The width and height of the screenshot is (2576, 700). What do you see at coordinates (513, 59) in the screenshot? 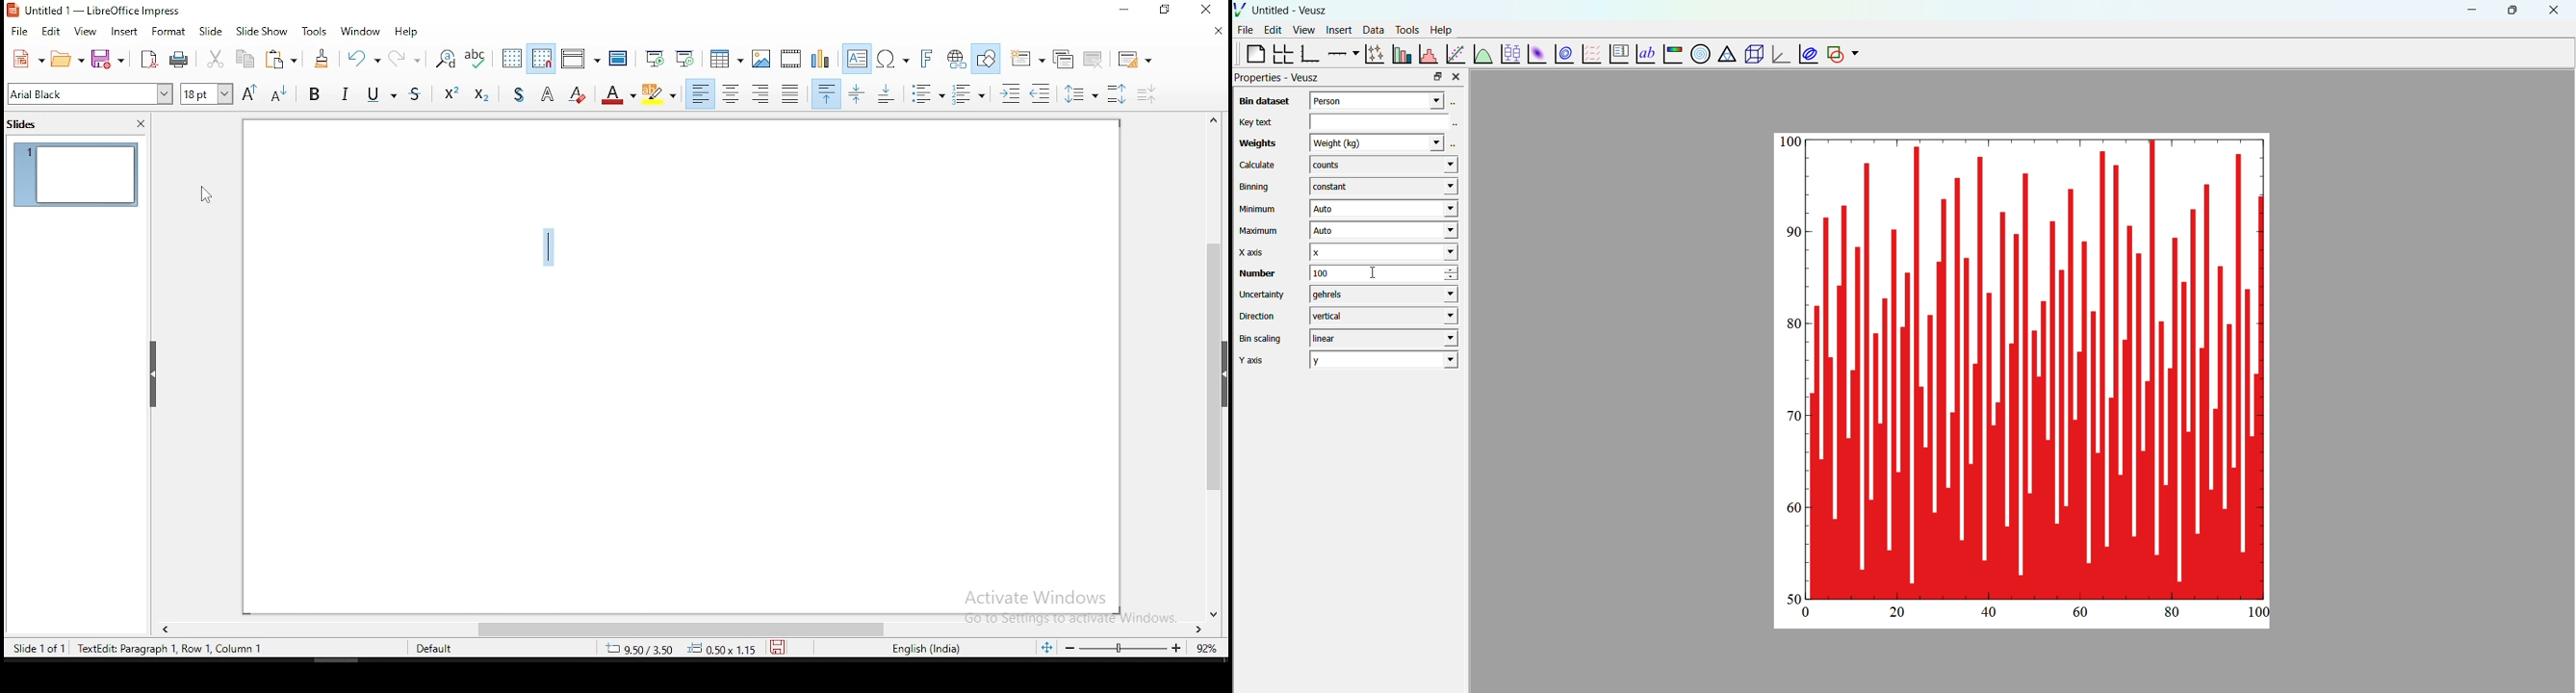
I see `display grid` at bounding box center [513, 59].